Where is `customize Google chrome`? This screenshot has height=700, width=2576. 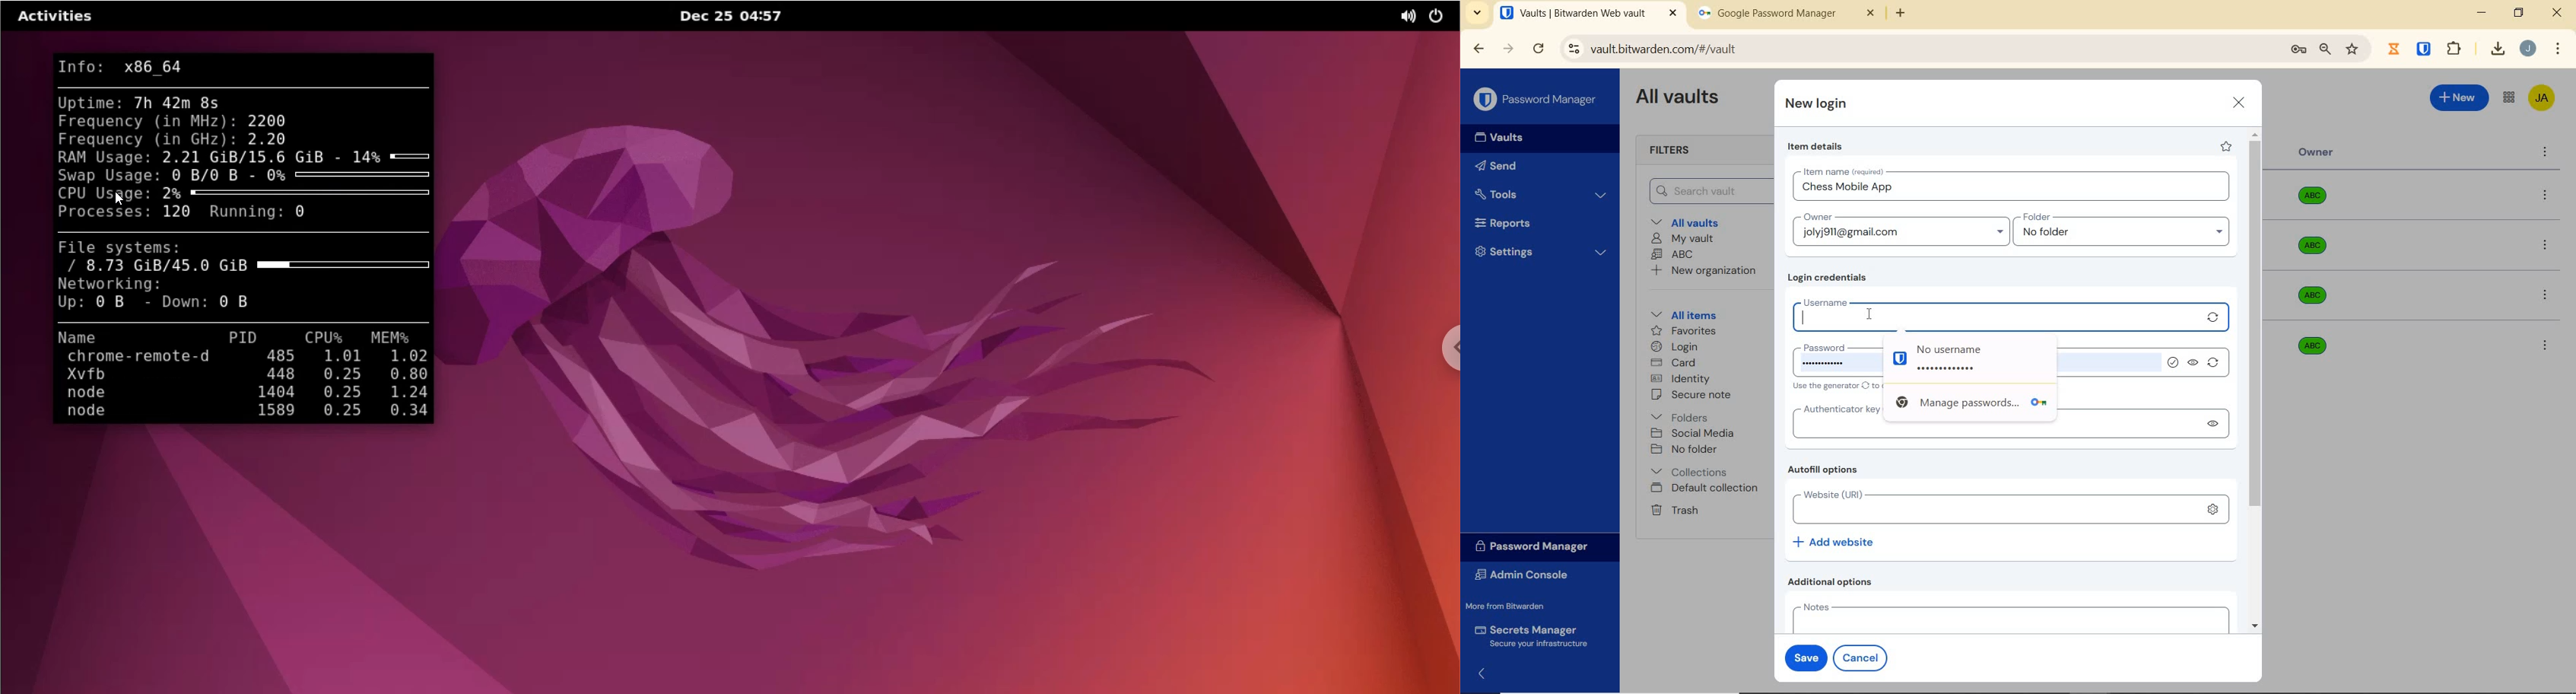 customize Google chrome is located at coordinates (2559, 49).